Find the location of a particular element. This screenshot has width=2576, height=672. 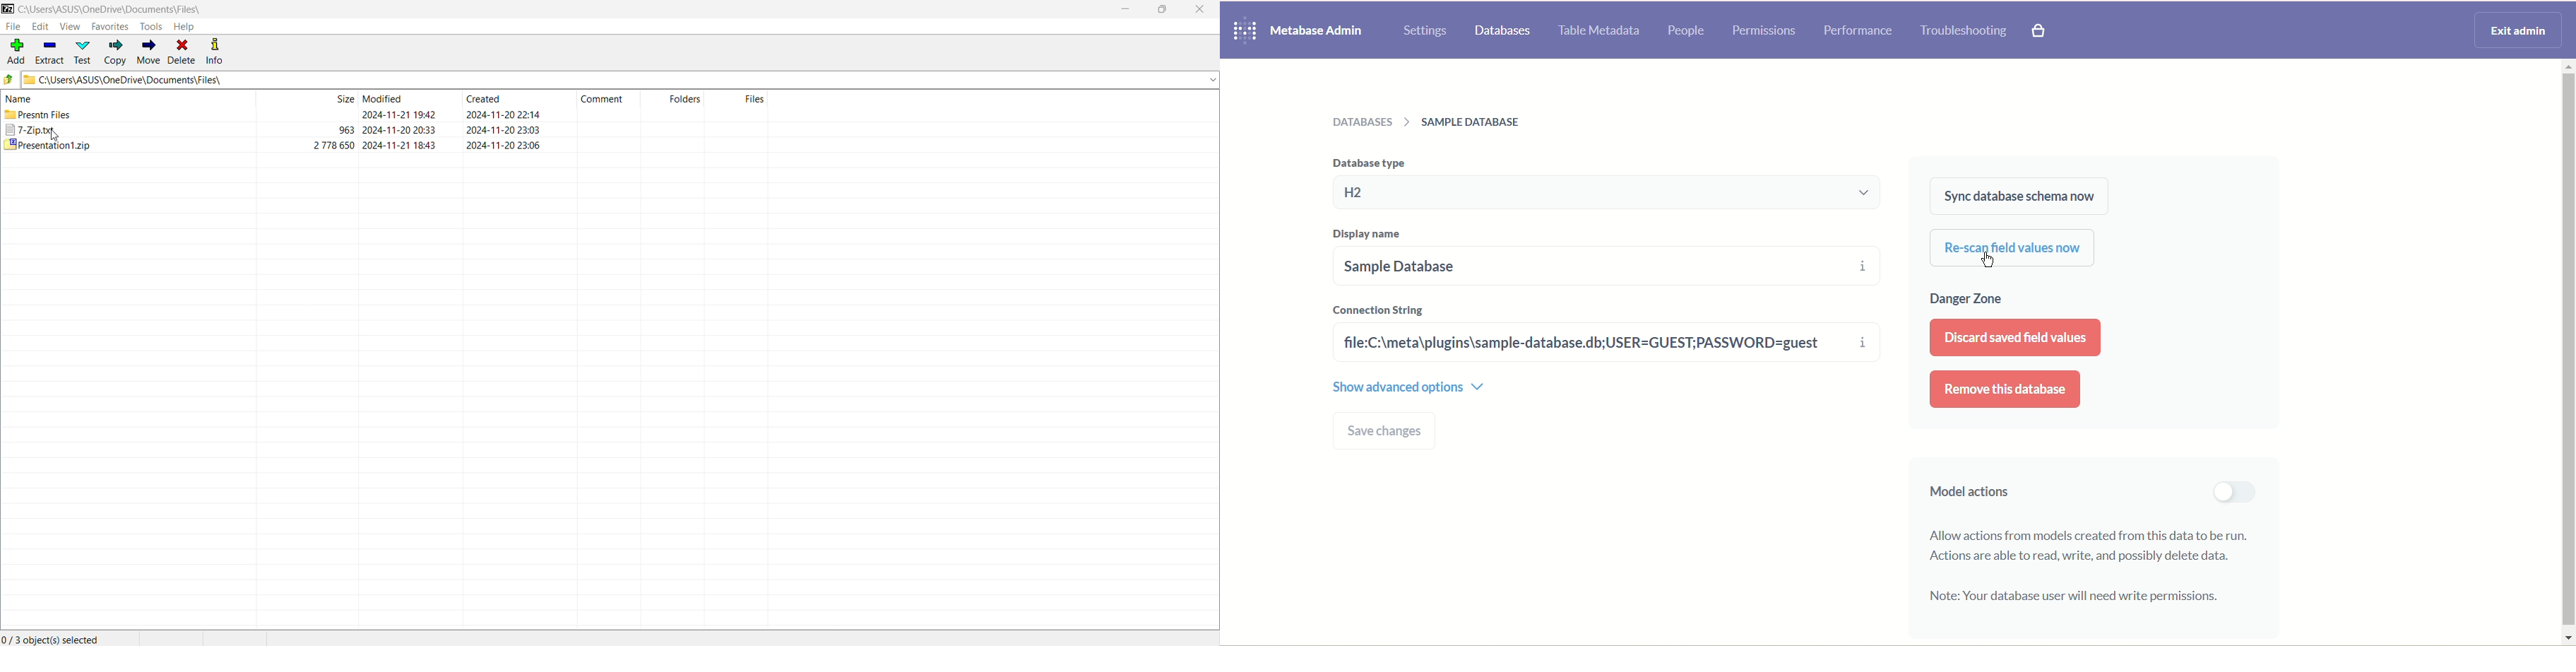

database type is located at coordinates (1366, 162).